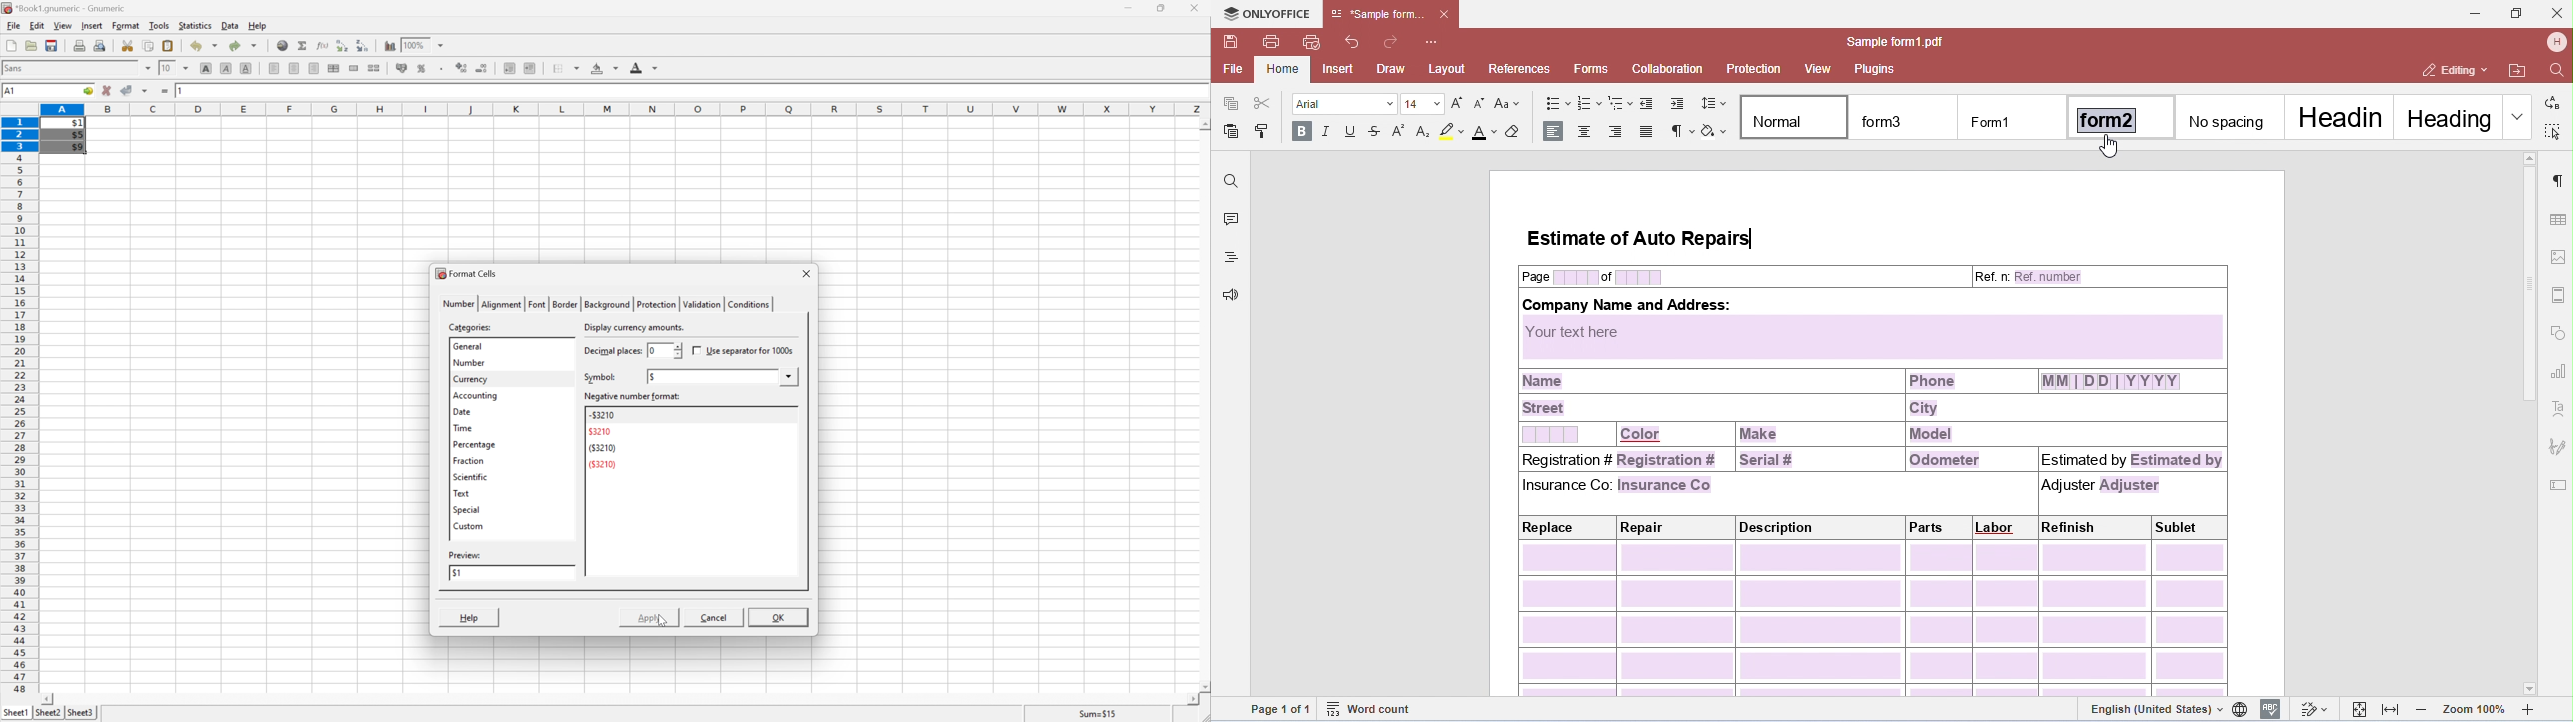 The height and width of the screenshot is (728, 2576). I want to click on statistics, so click(194, 25).